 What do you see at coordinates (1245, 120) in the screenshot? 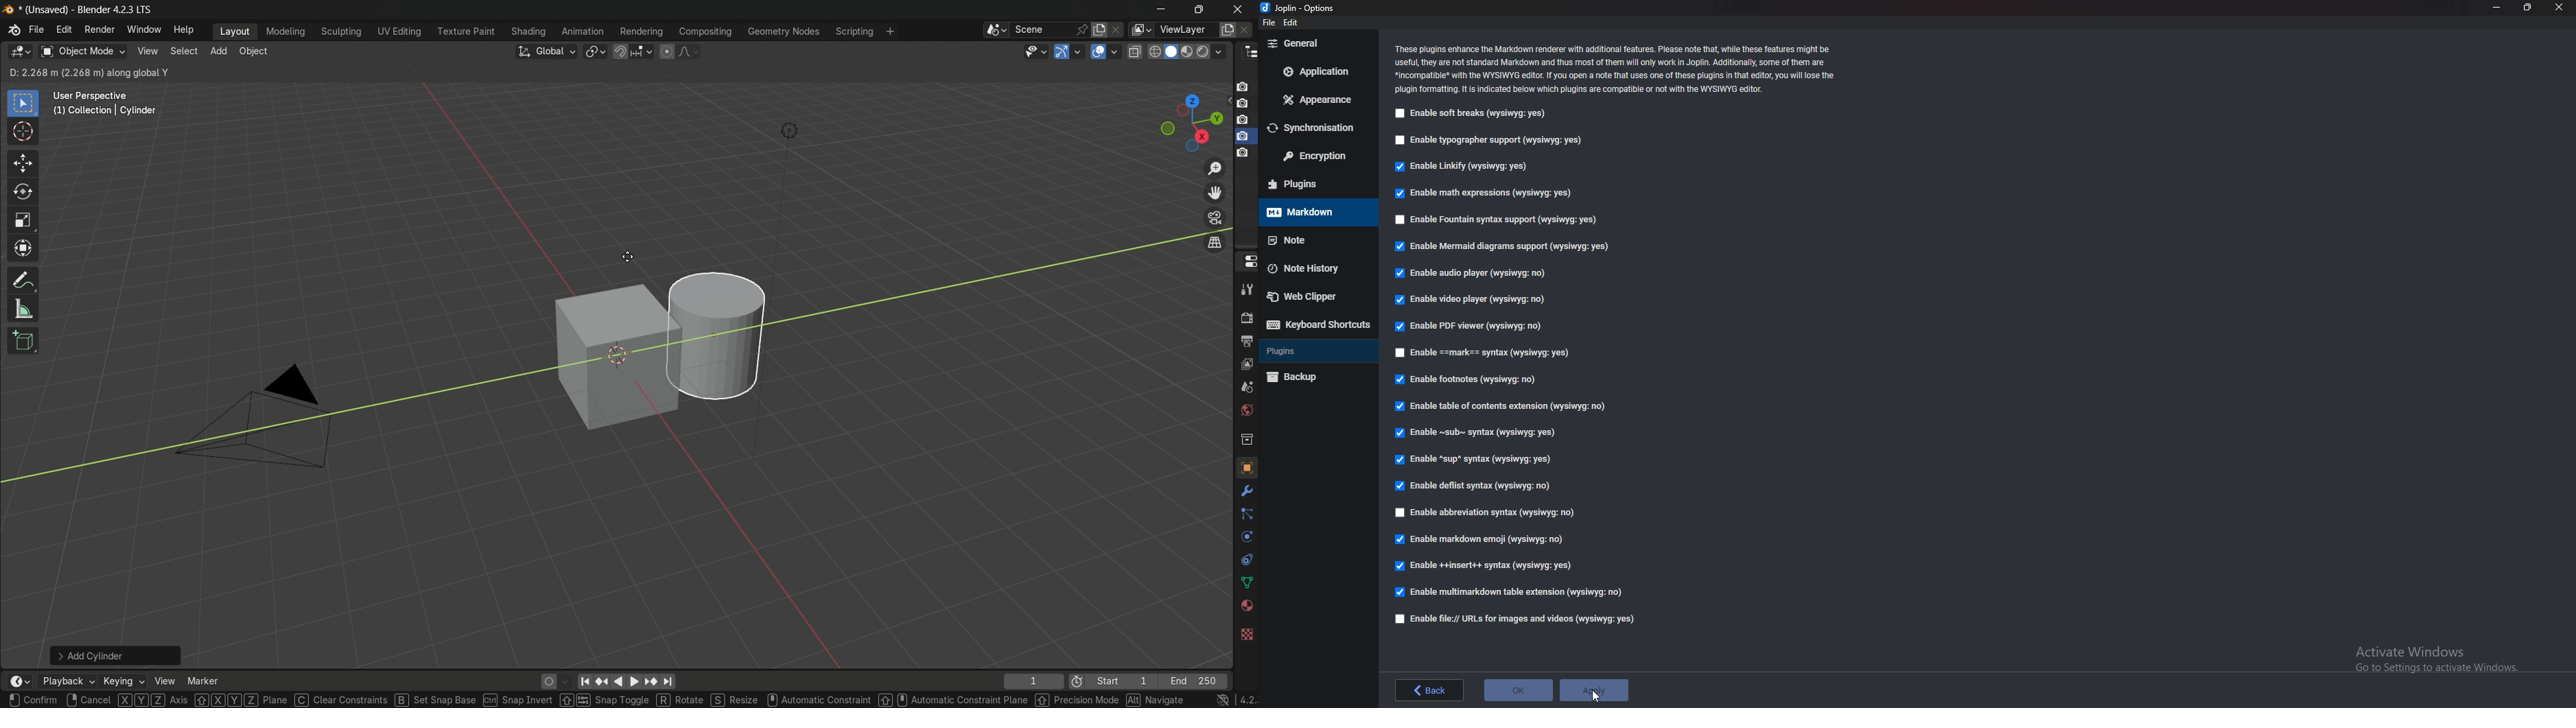
I see `capture` at bounding box center [1245, 120].